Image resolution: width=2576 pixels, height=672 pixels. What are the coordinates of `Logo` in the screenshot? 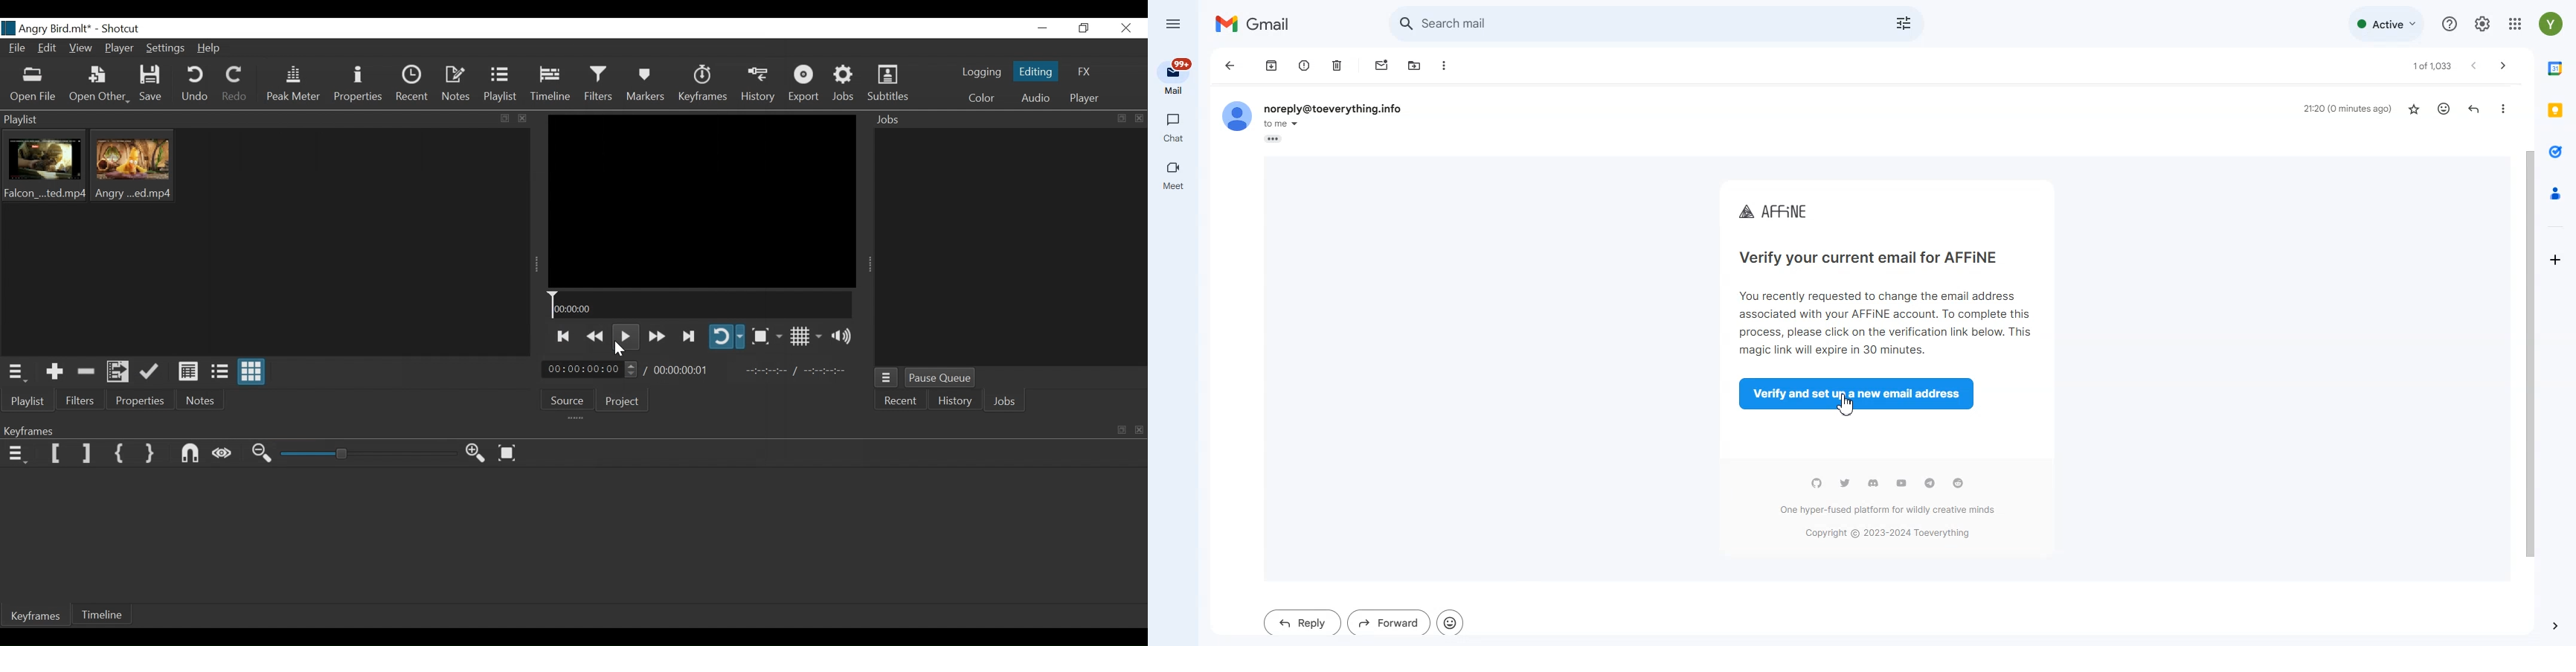 It's located at (1254, 25).